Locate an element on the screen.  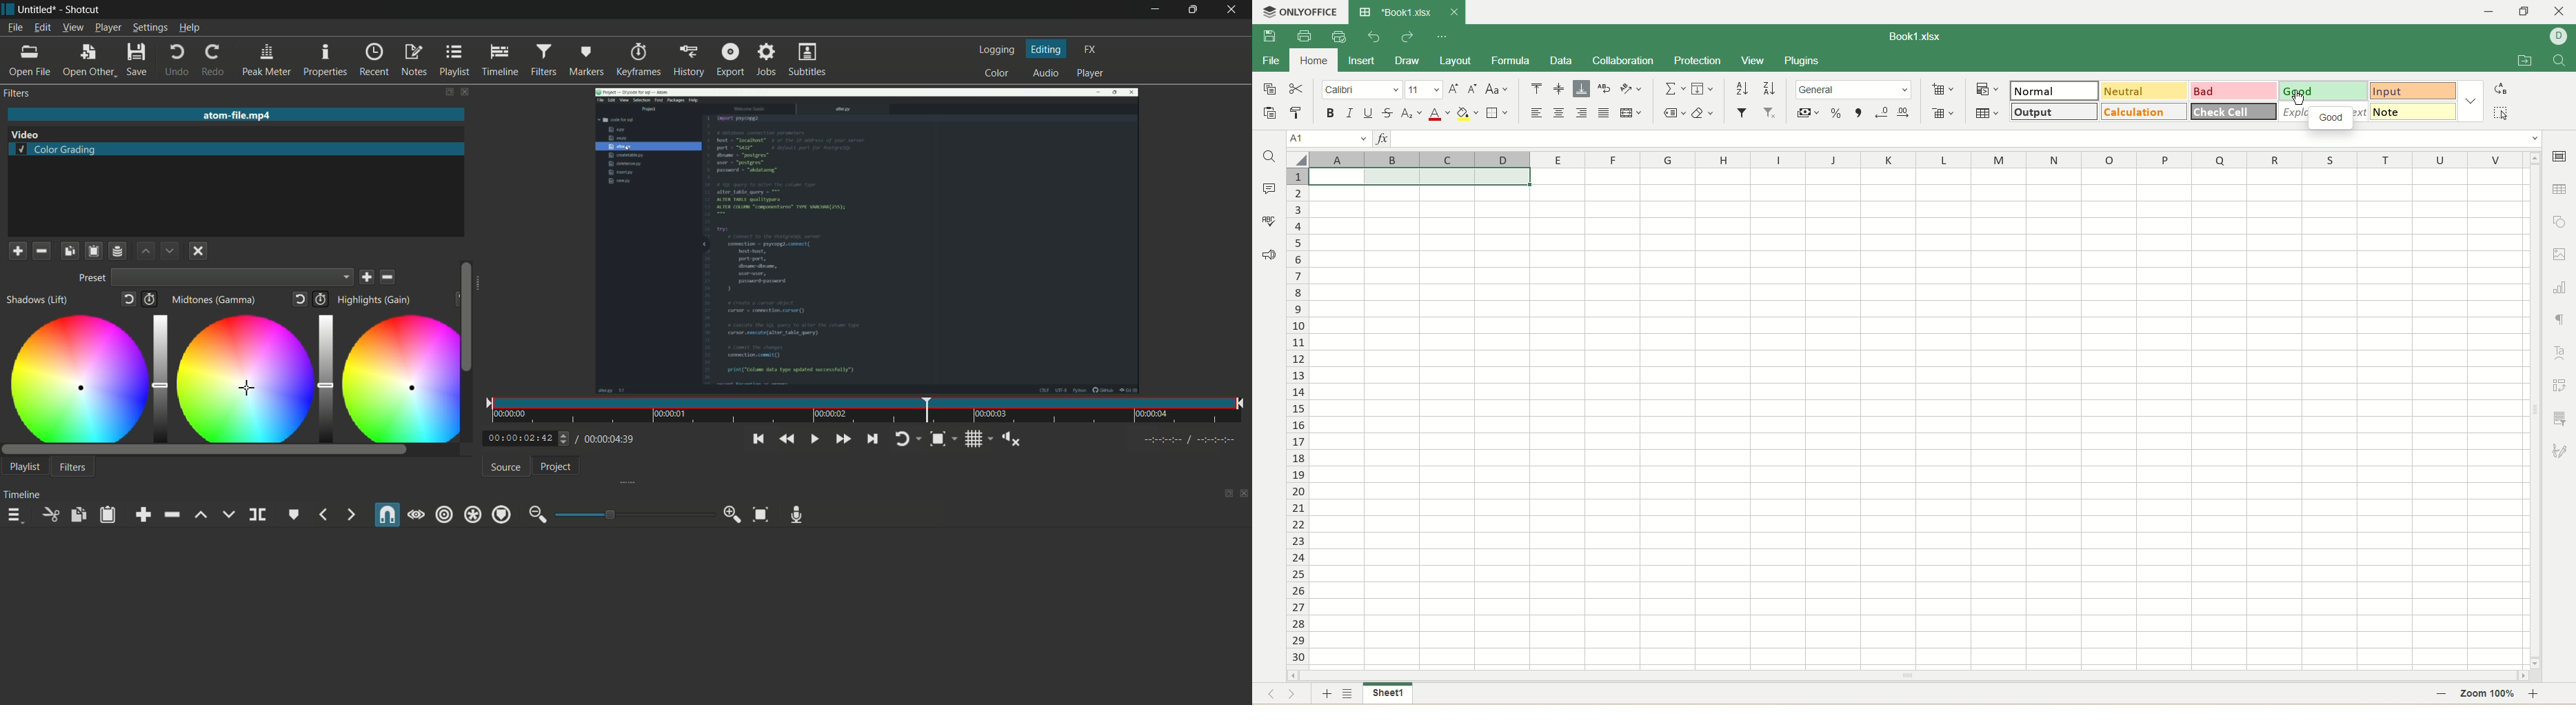
remove filter is located at coordinates (1769, 112).